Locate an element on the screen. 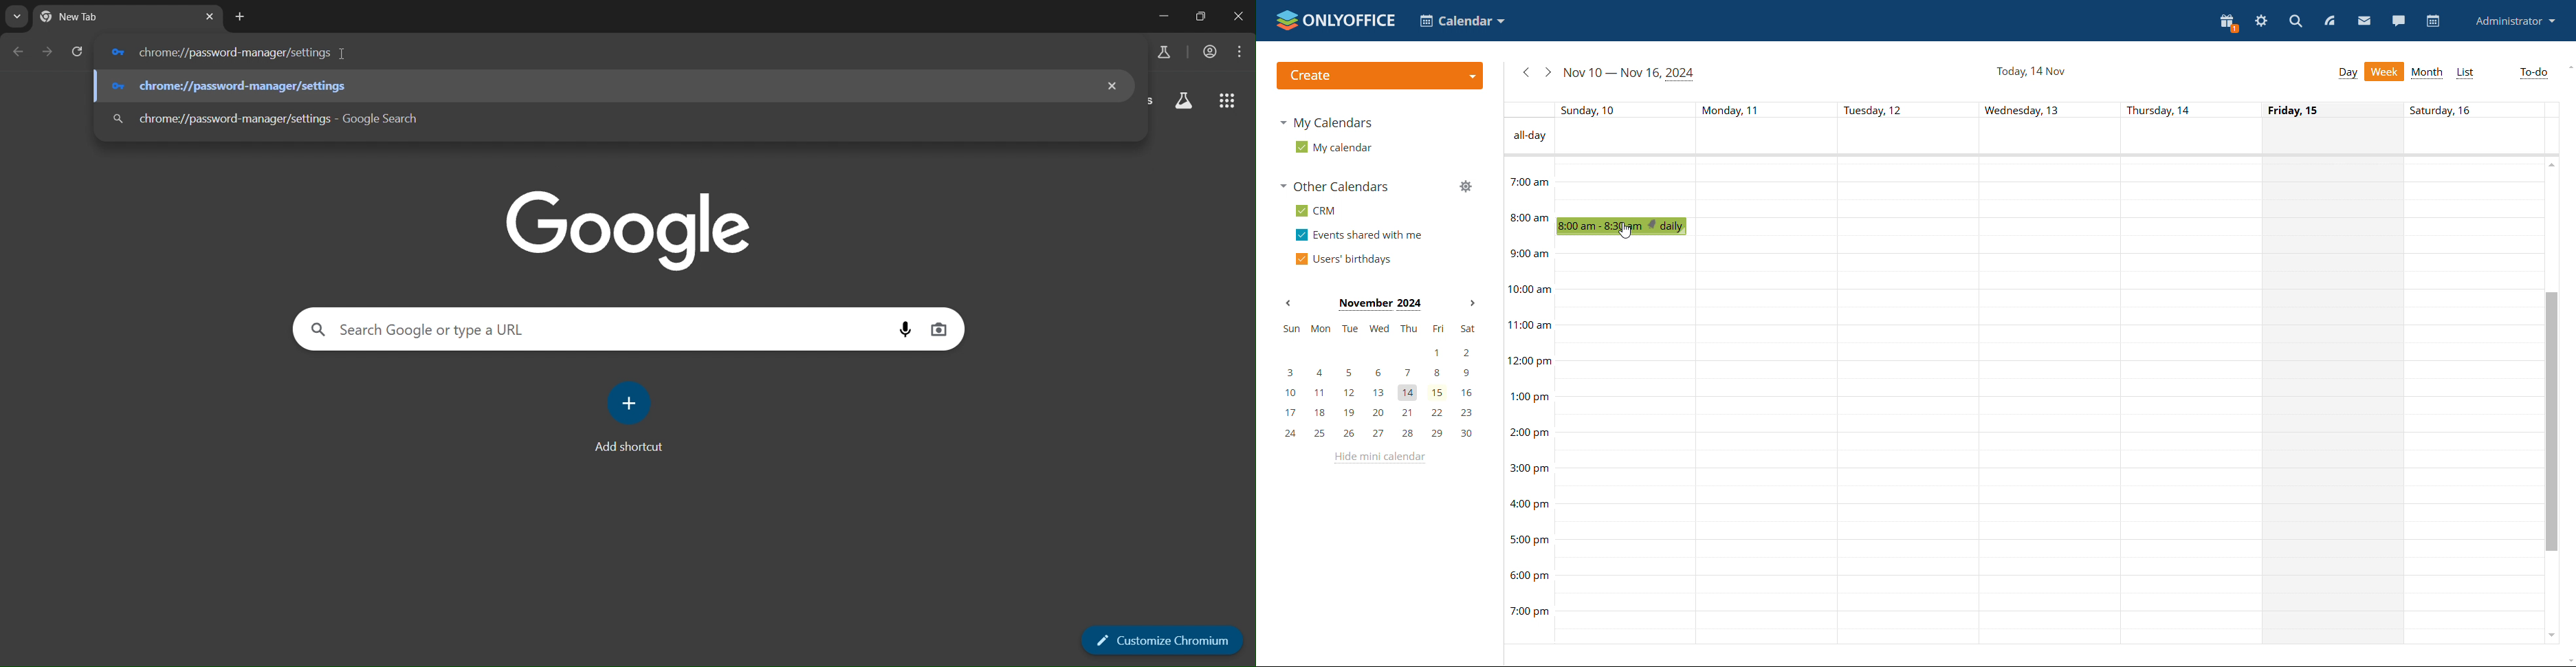 The height and width of the screenshot is (672, 2576). close is located at coordinates (1239, 17).